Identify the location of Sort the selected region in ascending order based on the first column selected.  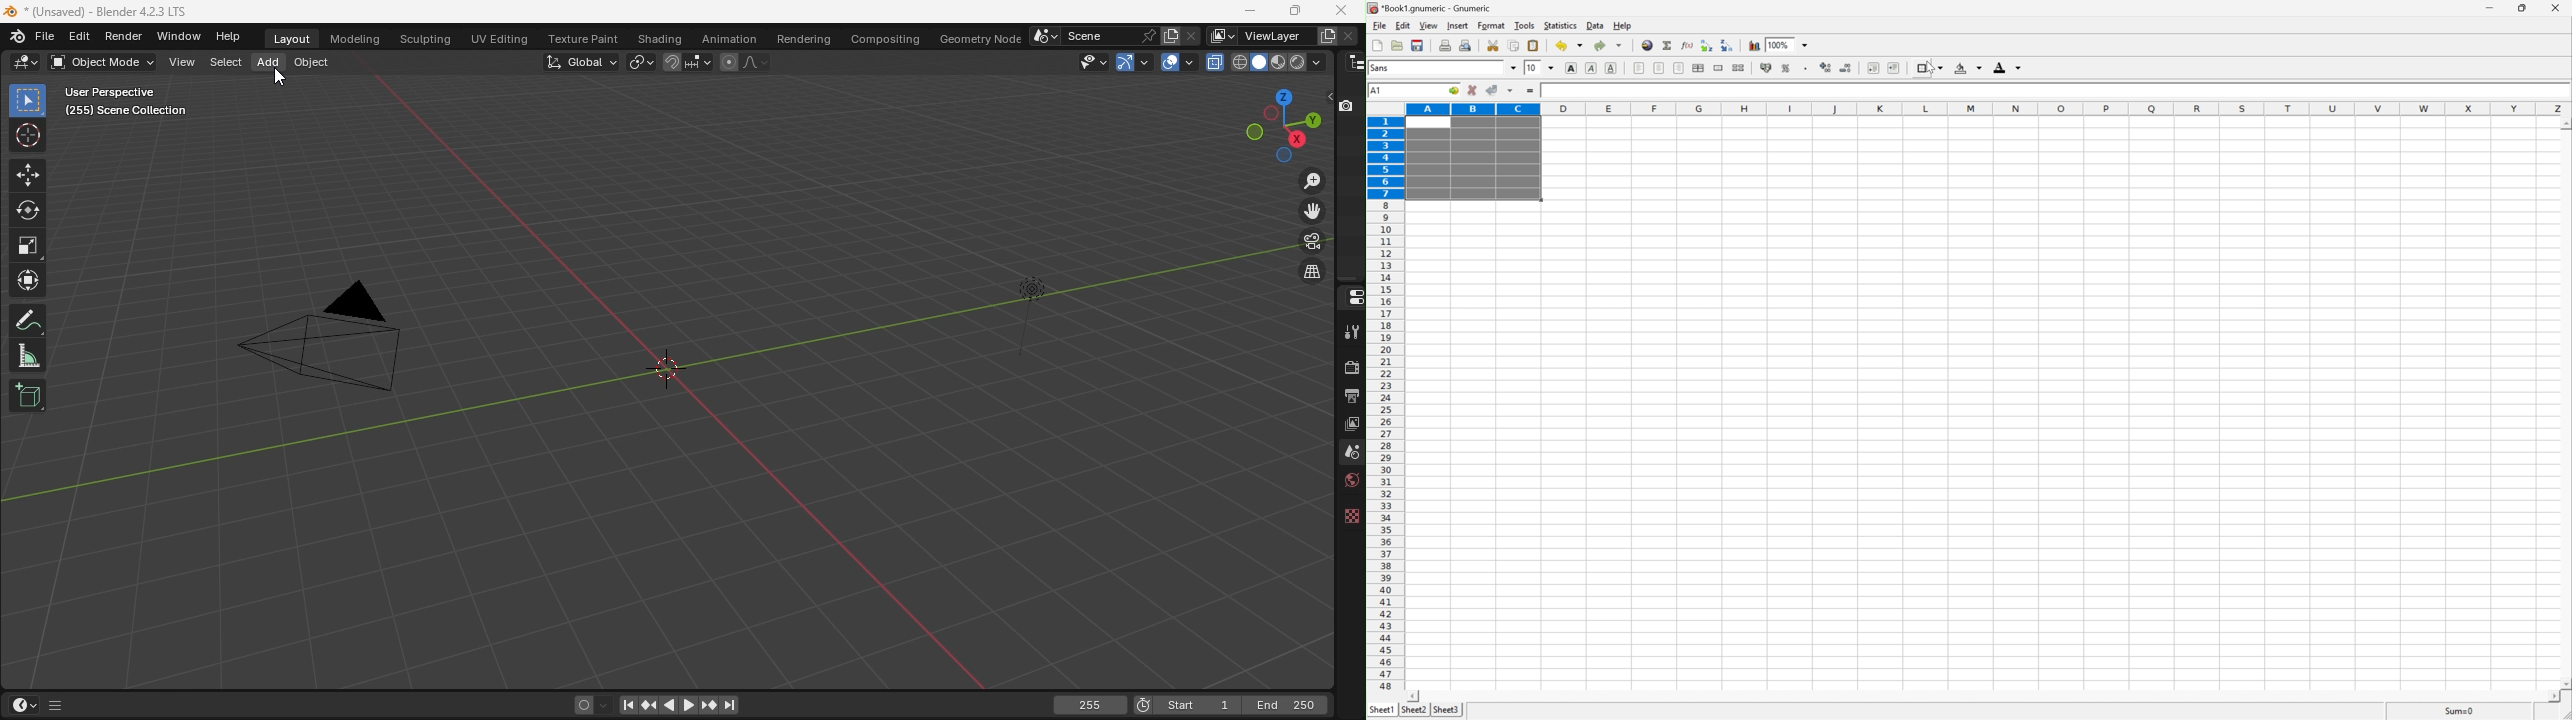
(1706, 43).